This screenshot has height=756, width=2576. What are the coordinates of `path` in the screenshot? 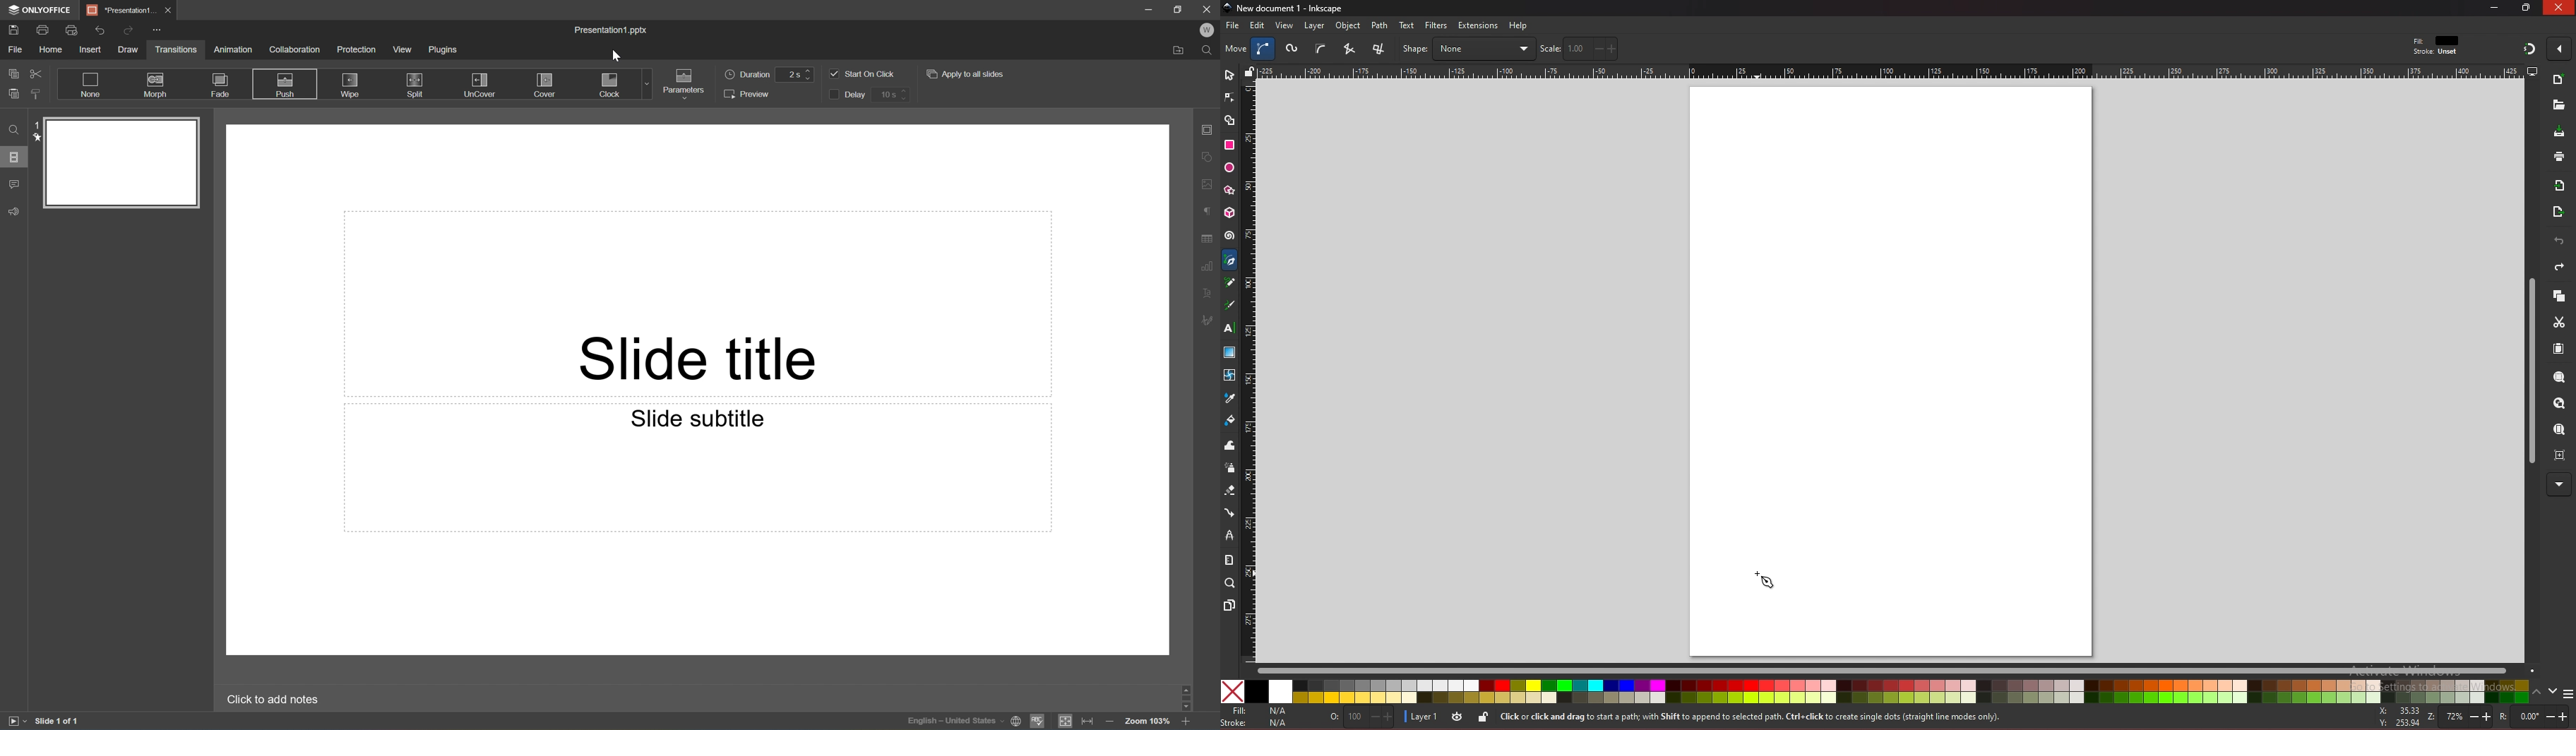 It's located at (1381, 25).